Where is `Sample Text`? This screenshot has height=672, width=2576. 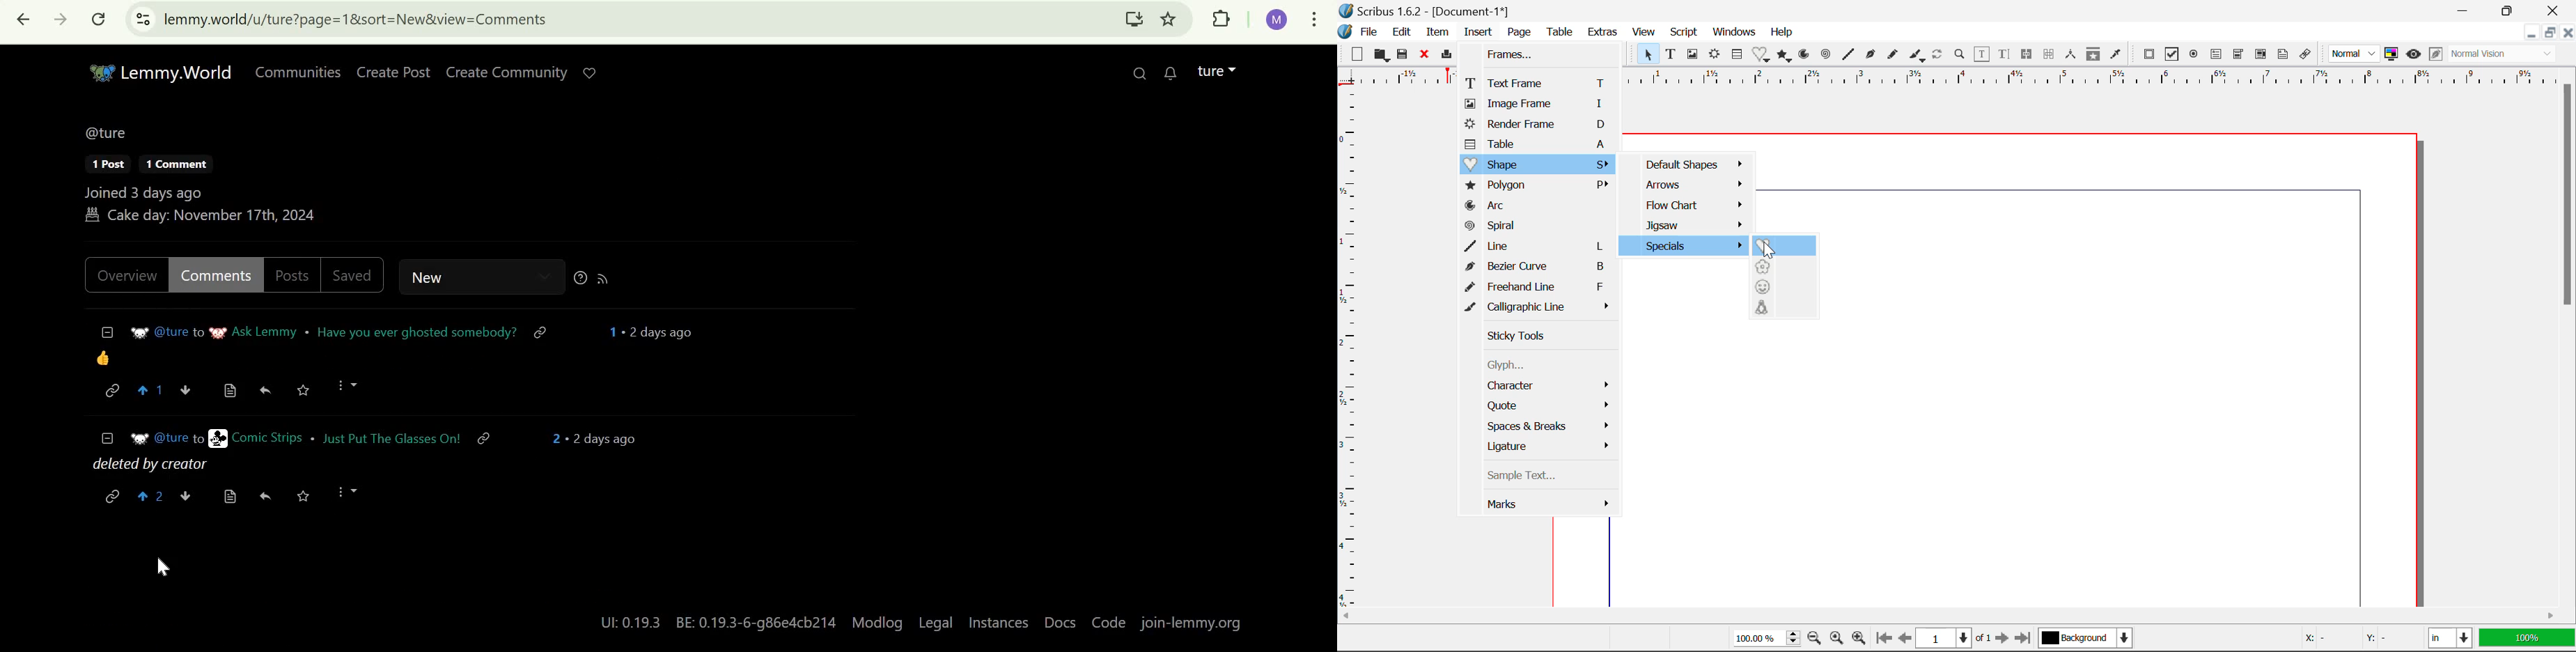
Sample Text is located at coordinates (1544, 477).